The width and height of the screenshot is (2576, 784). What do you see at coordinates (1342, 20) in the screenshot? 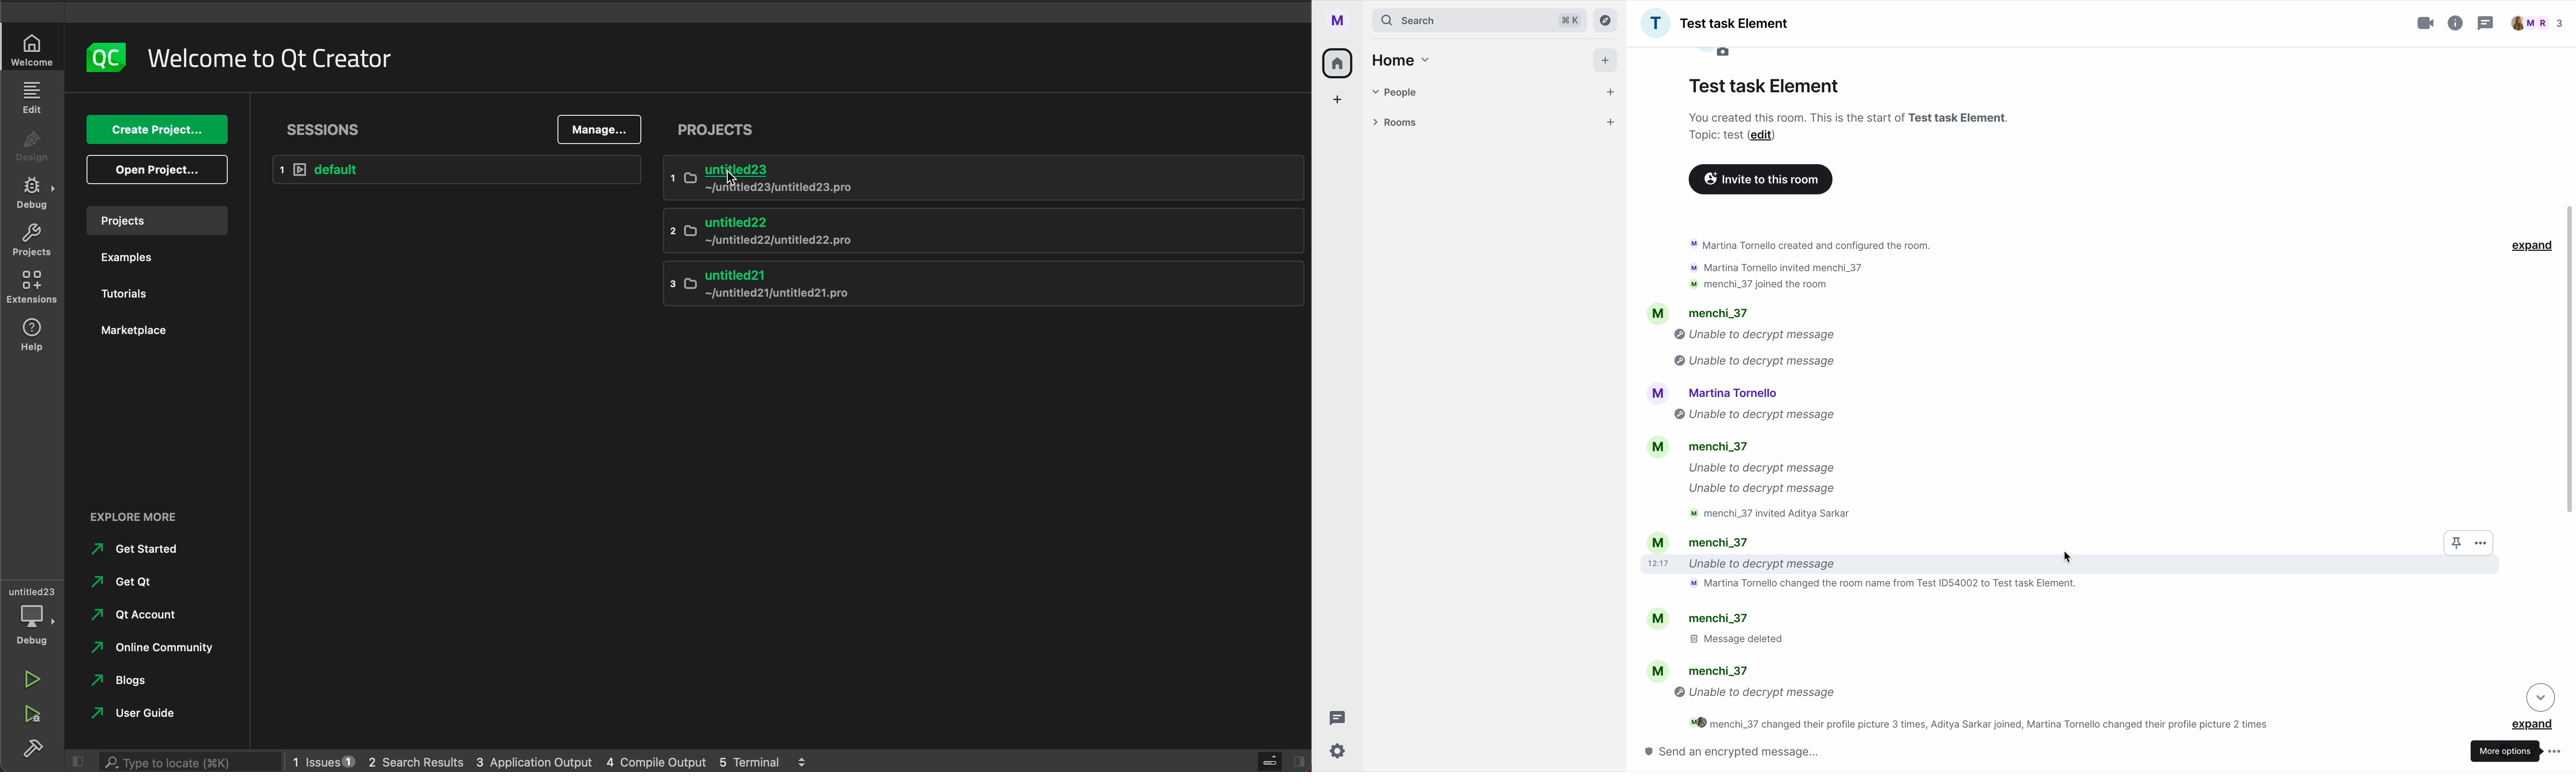
I see `profile picture` at bounding box center [1342, 20].